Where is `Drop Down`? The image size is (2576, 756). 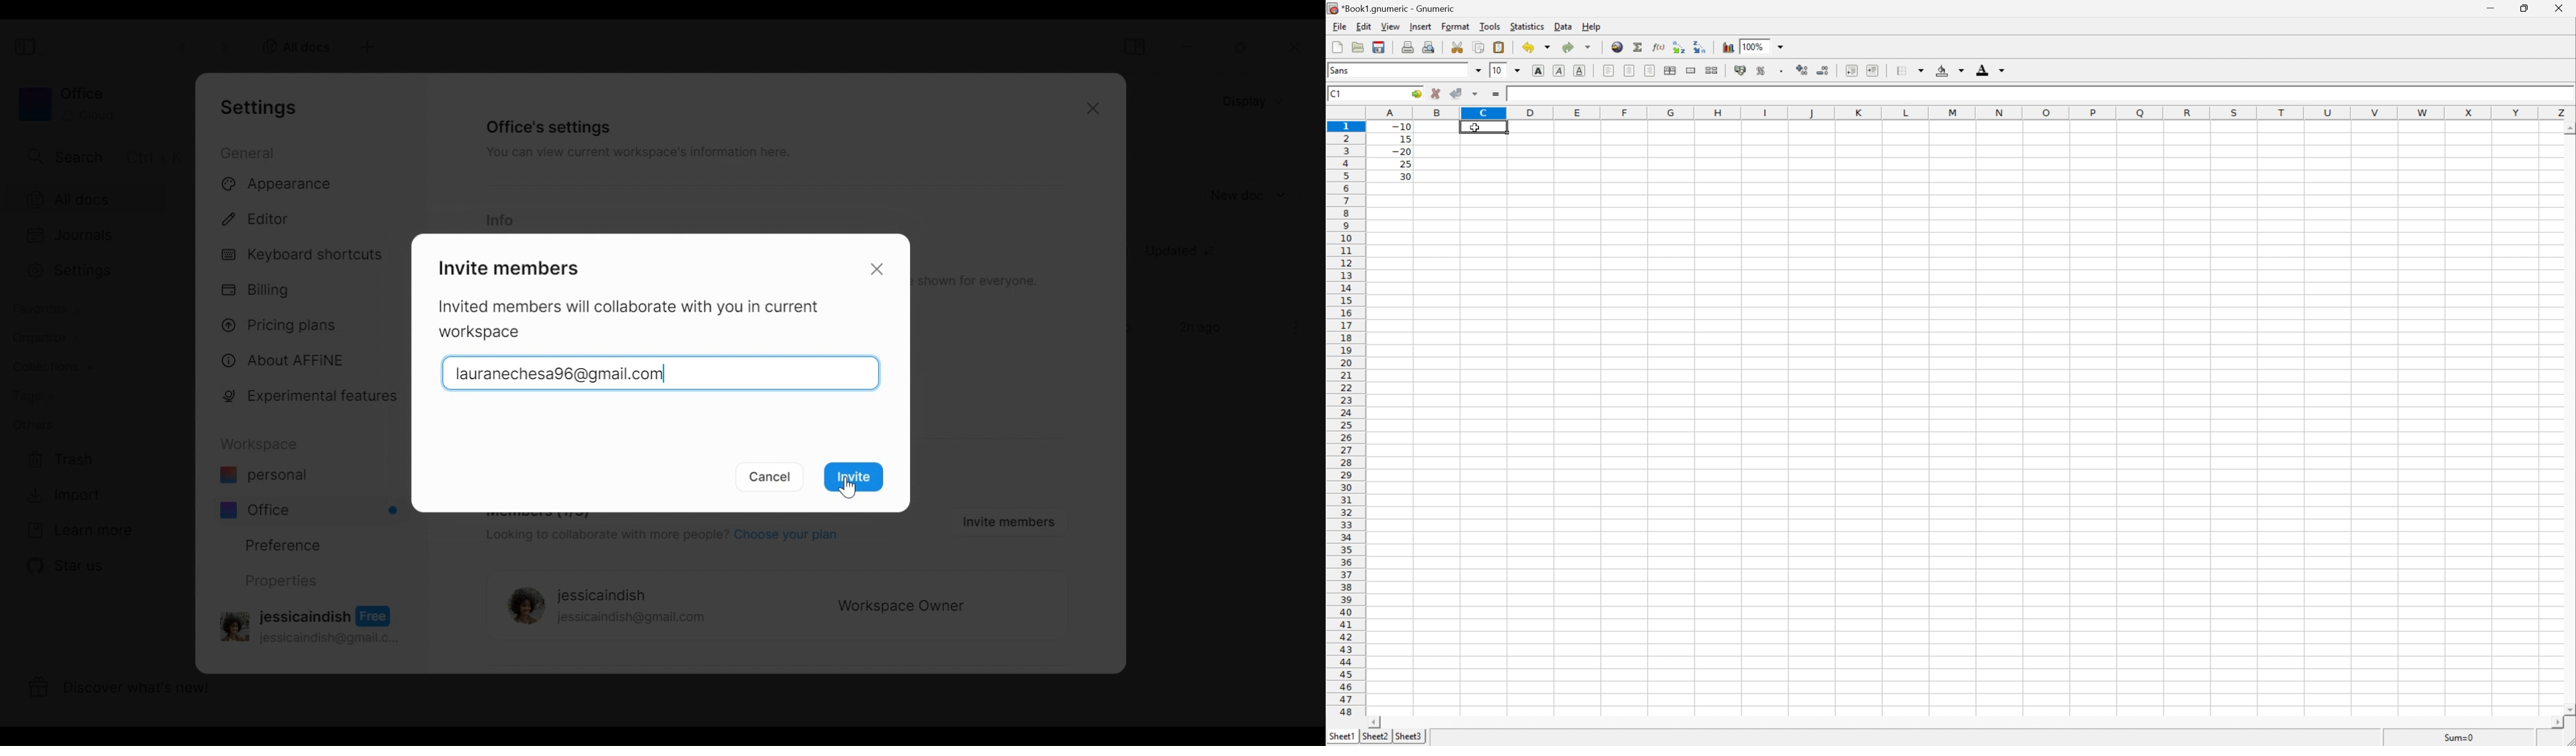
Drop Down is located at coordinates (1924, 68).